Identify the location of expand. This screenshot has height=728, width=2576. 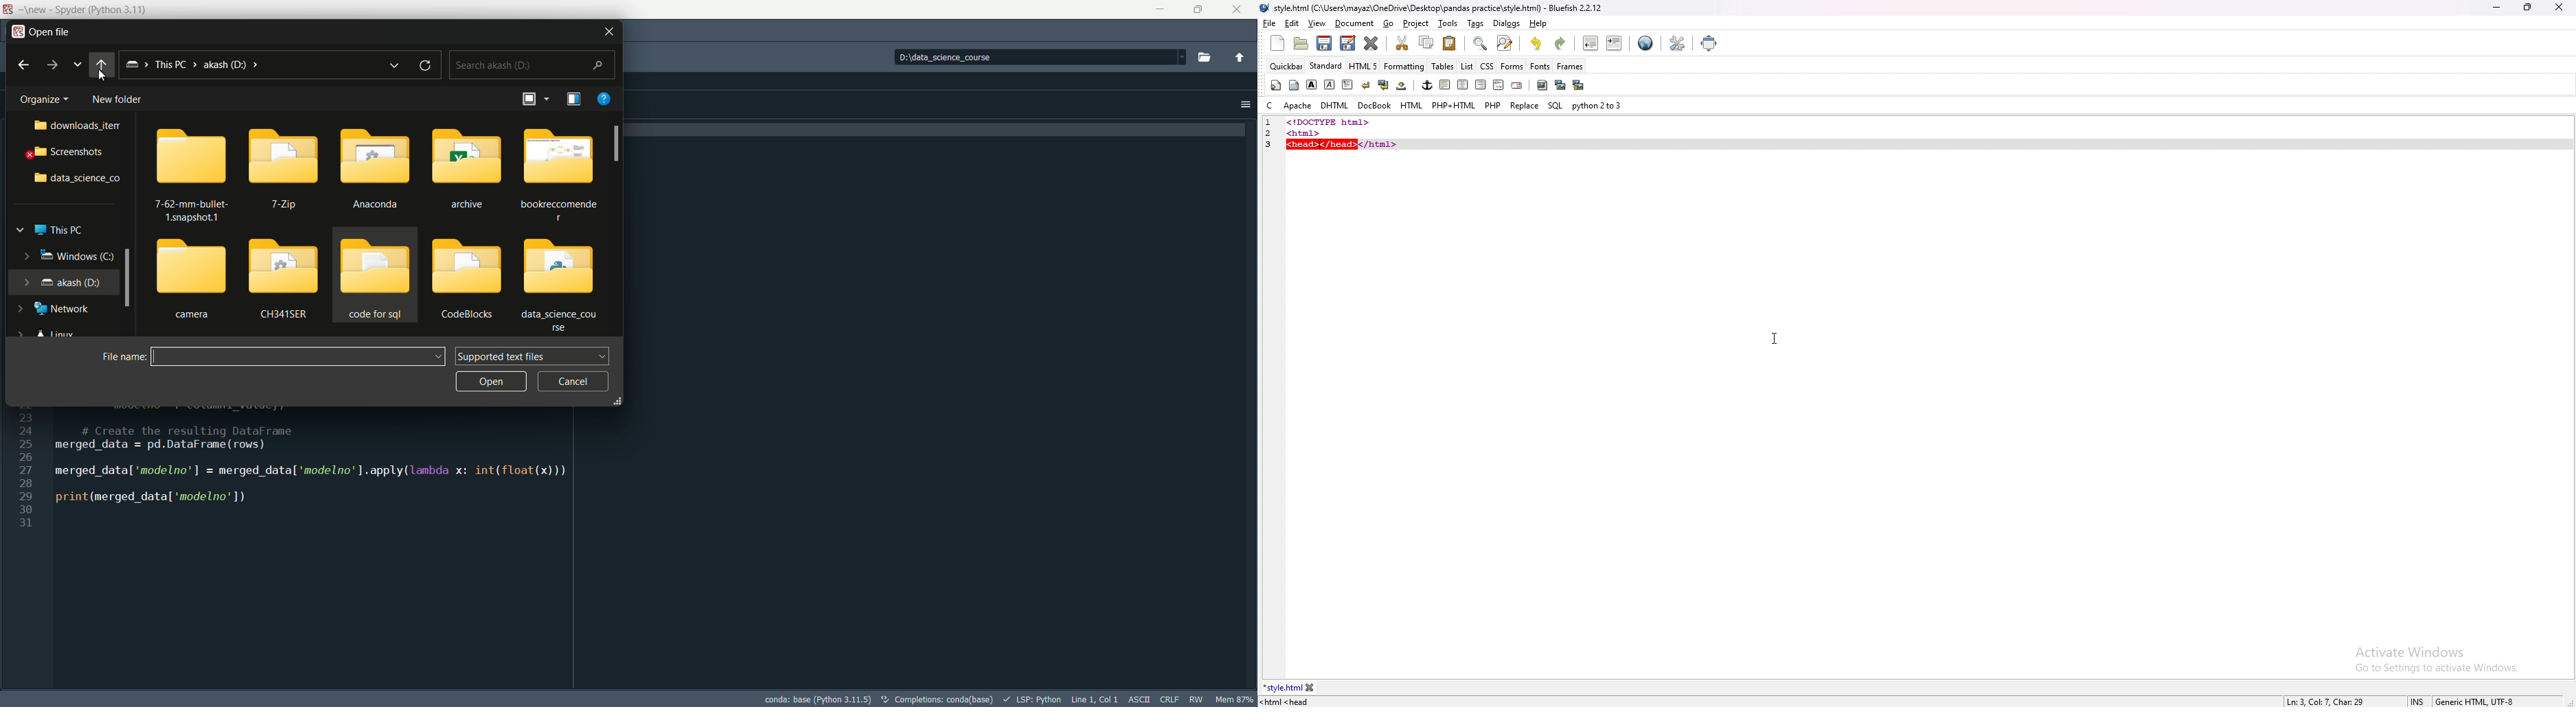
(25, 281).